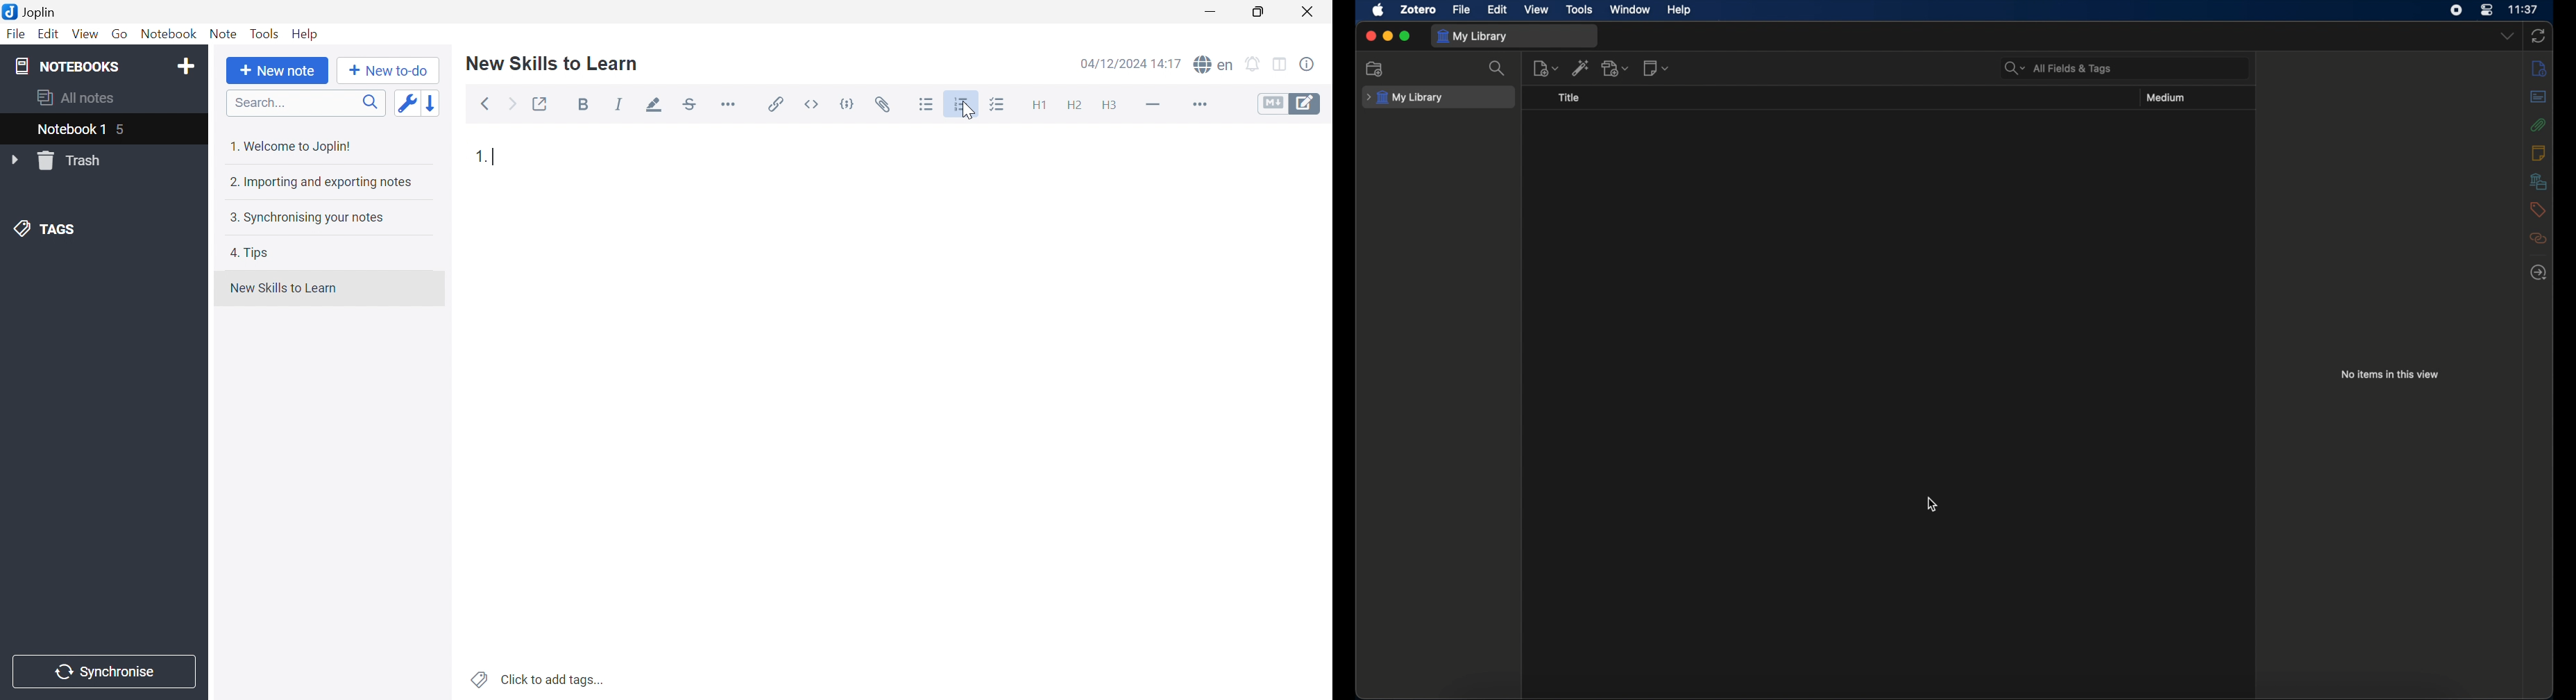  I want to click on All notes, so click(77, 96).